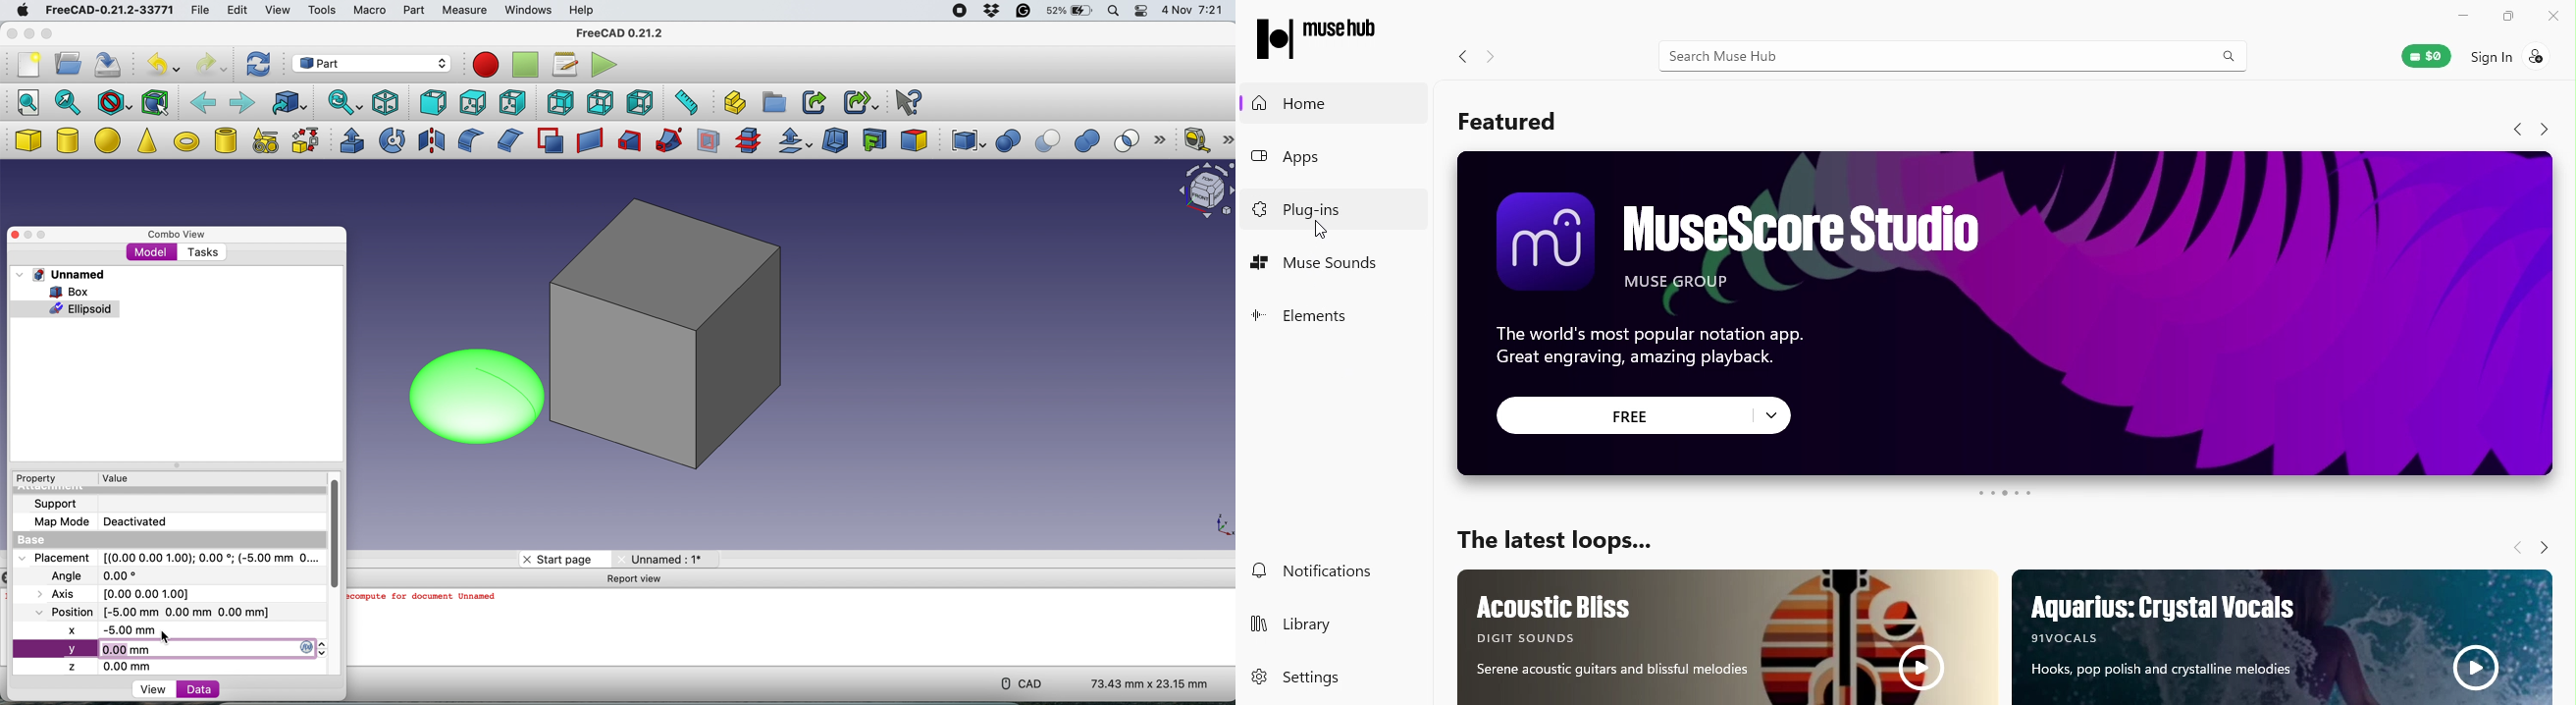 This screenshot has width=2576, height=728. What do you see at coordinates (580, 9) in the screenshot?
I see `help` at bounding box center [580, 9].